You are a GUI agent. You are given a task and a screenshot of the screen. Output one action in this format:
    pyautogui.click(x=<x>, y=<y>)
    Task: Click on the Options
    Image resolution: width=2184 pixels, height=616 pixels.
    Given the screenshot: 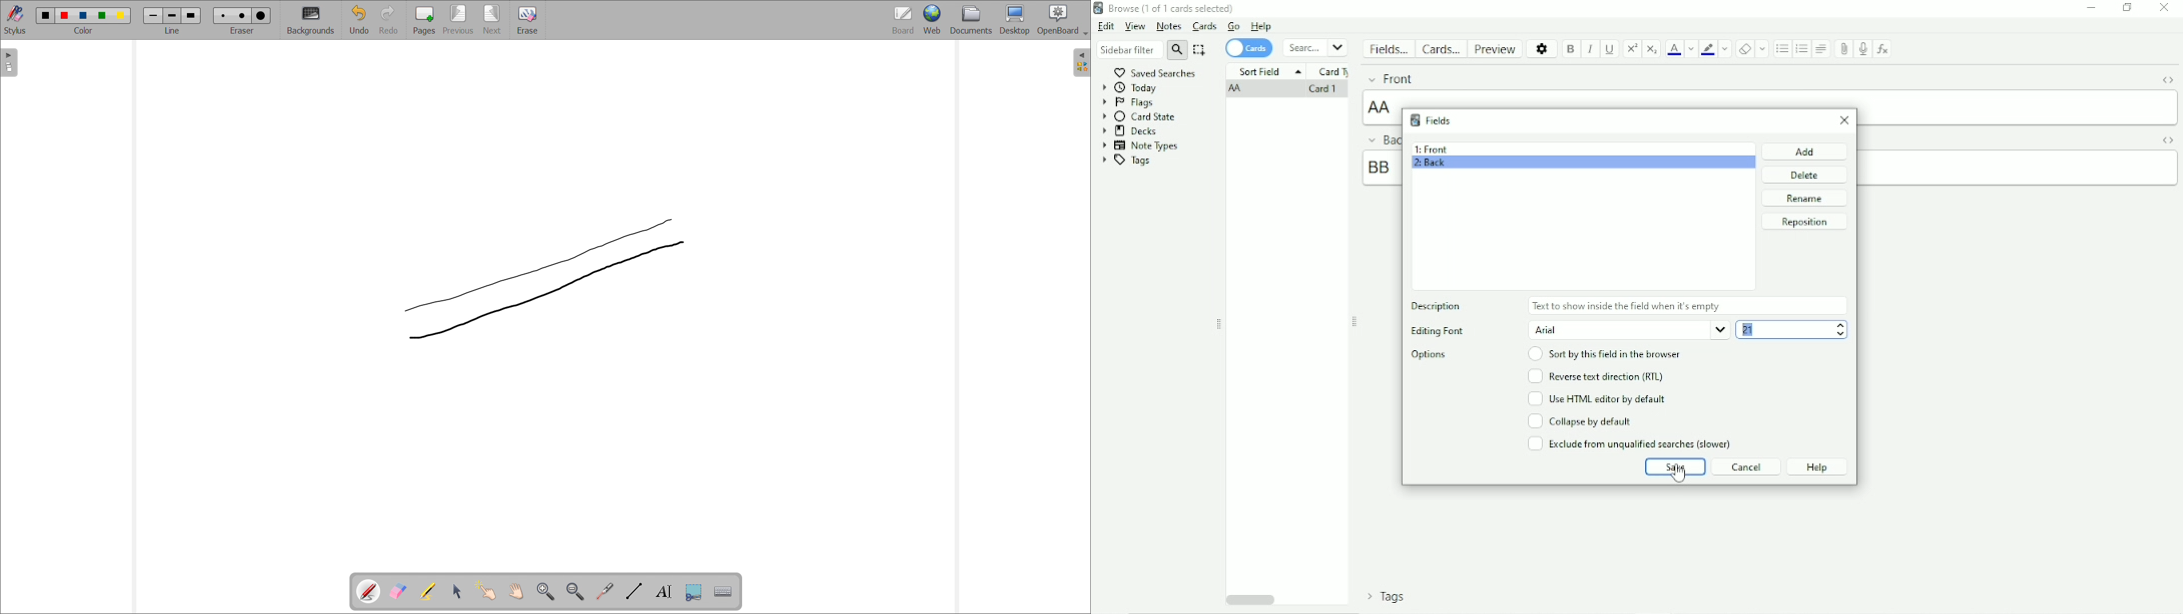 What is the action you would take?
    pyautogui.click(x=1434, y=355)
    